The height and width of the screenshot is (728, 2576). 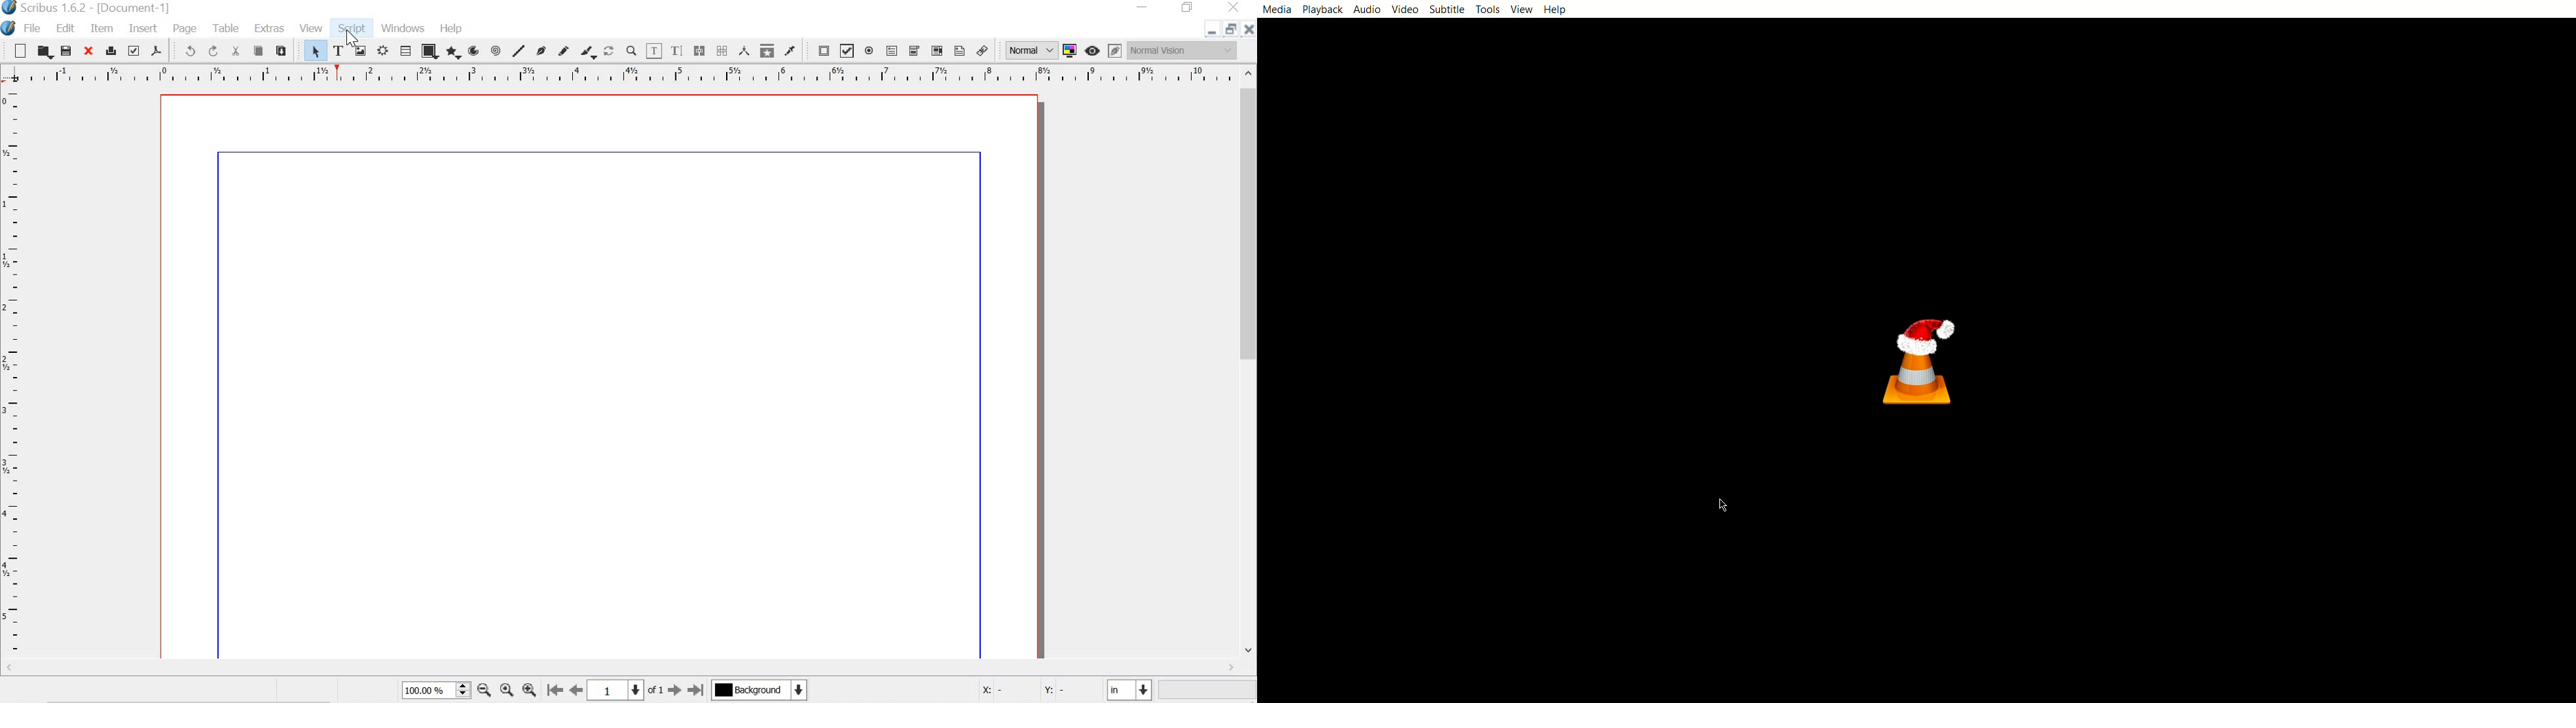 I want to click on preflight verifier, so click(x=134, y=50).